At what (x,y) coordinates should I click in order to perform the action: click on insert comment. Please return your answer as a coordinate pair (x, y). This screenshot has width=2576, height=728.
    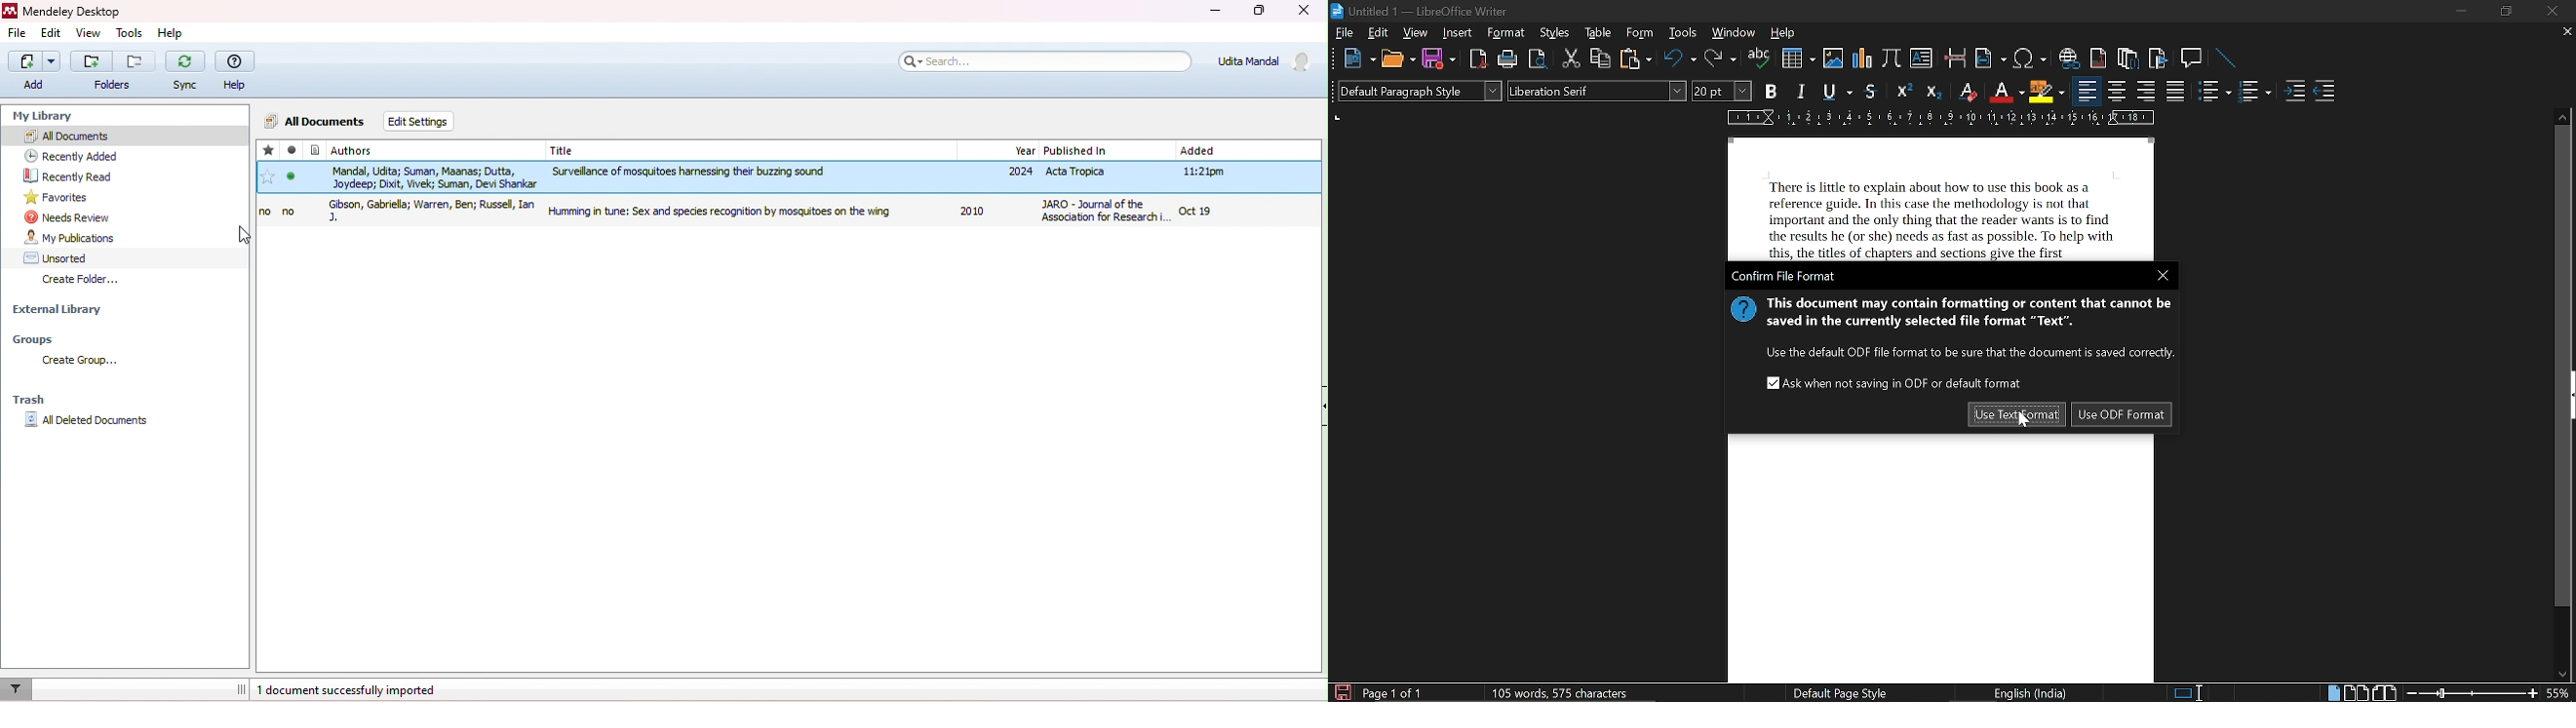
    Looking at the image, I should click on (2193, 58).